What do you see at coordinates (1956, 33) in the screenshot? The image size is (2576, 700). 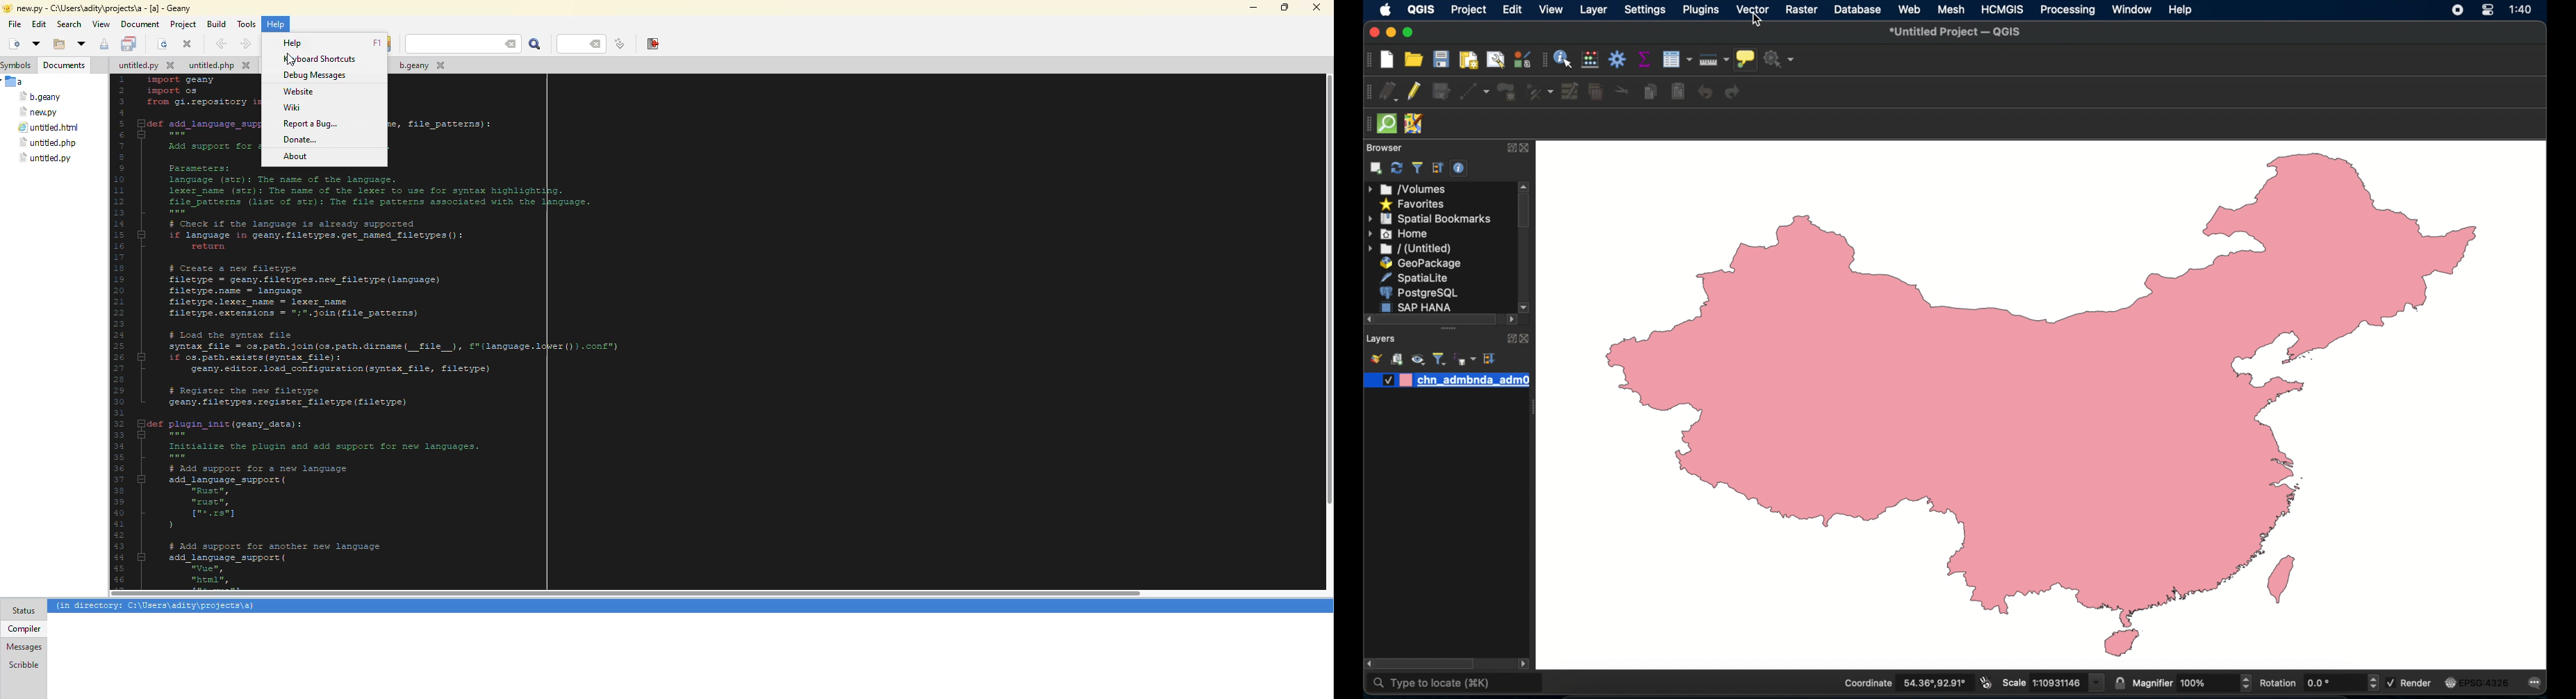 I see `untitled project - QGIS` at bounding box center [1956, 33].